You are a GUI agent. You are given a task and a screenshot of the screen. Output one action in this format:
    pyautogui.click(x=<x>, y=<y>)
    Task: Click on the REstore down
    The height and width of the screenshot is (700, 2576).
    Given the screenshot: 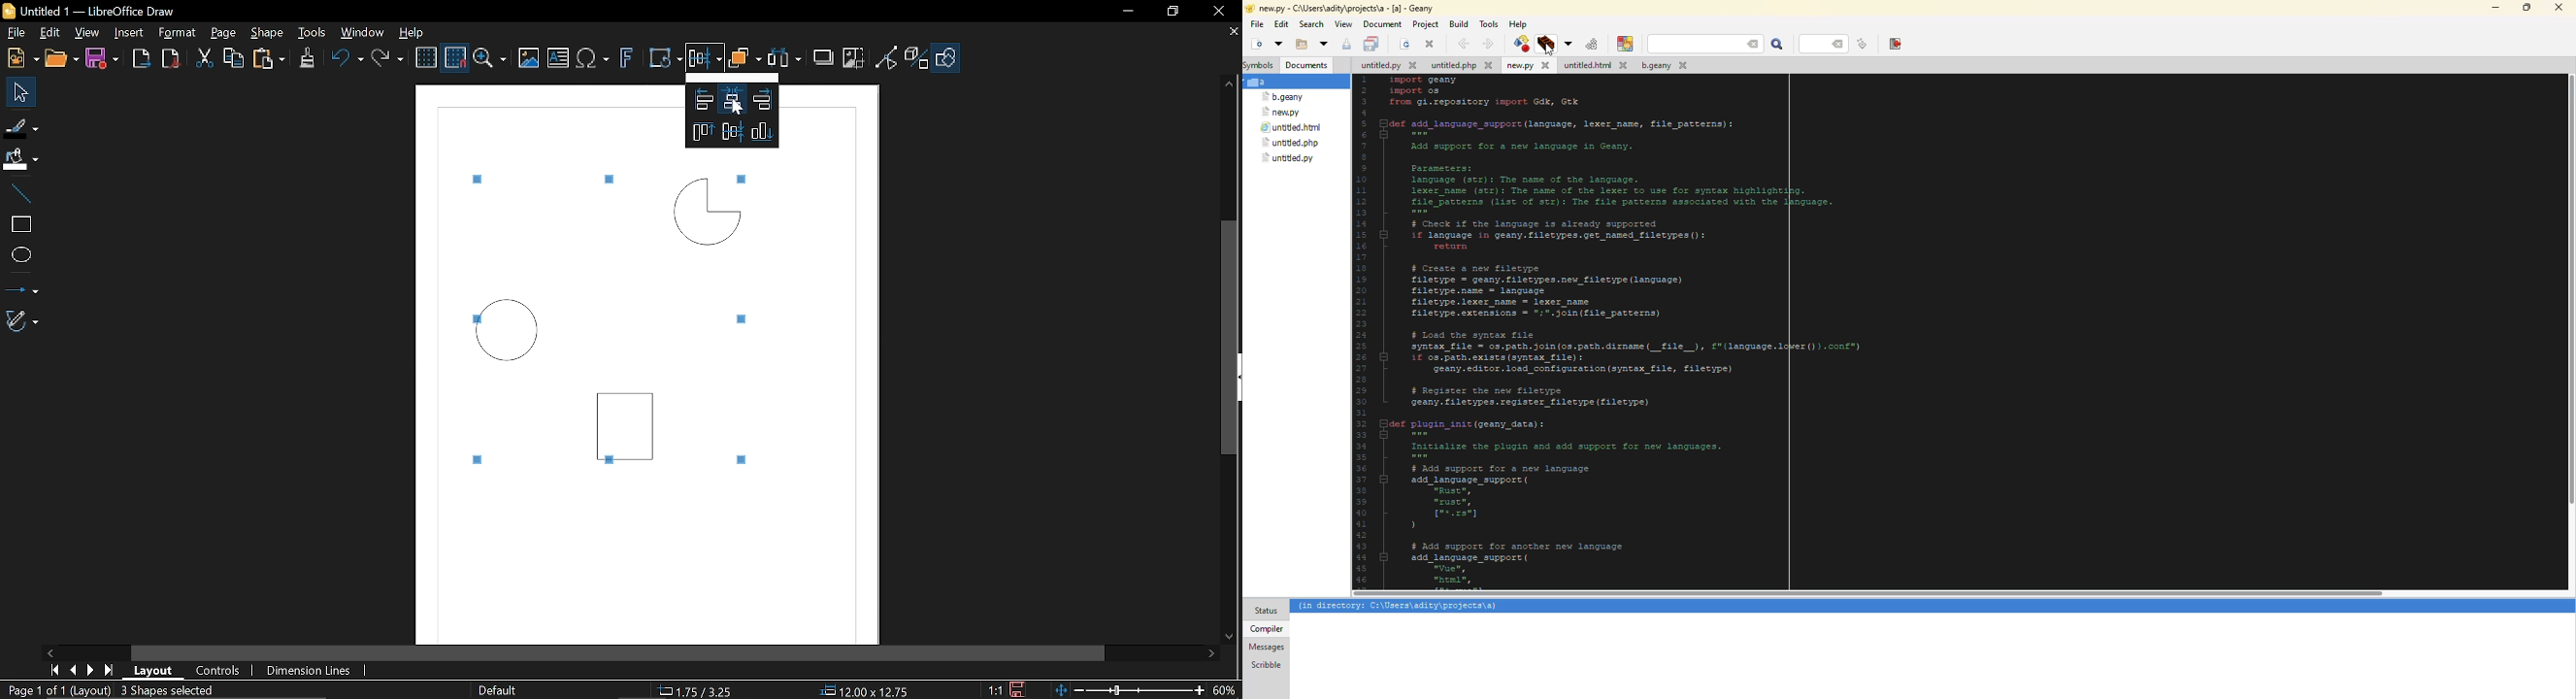 What is the action you would take?
    pyautogui.click(x=1175, y=15)
    